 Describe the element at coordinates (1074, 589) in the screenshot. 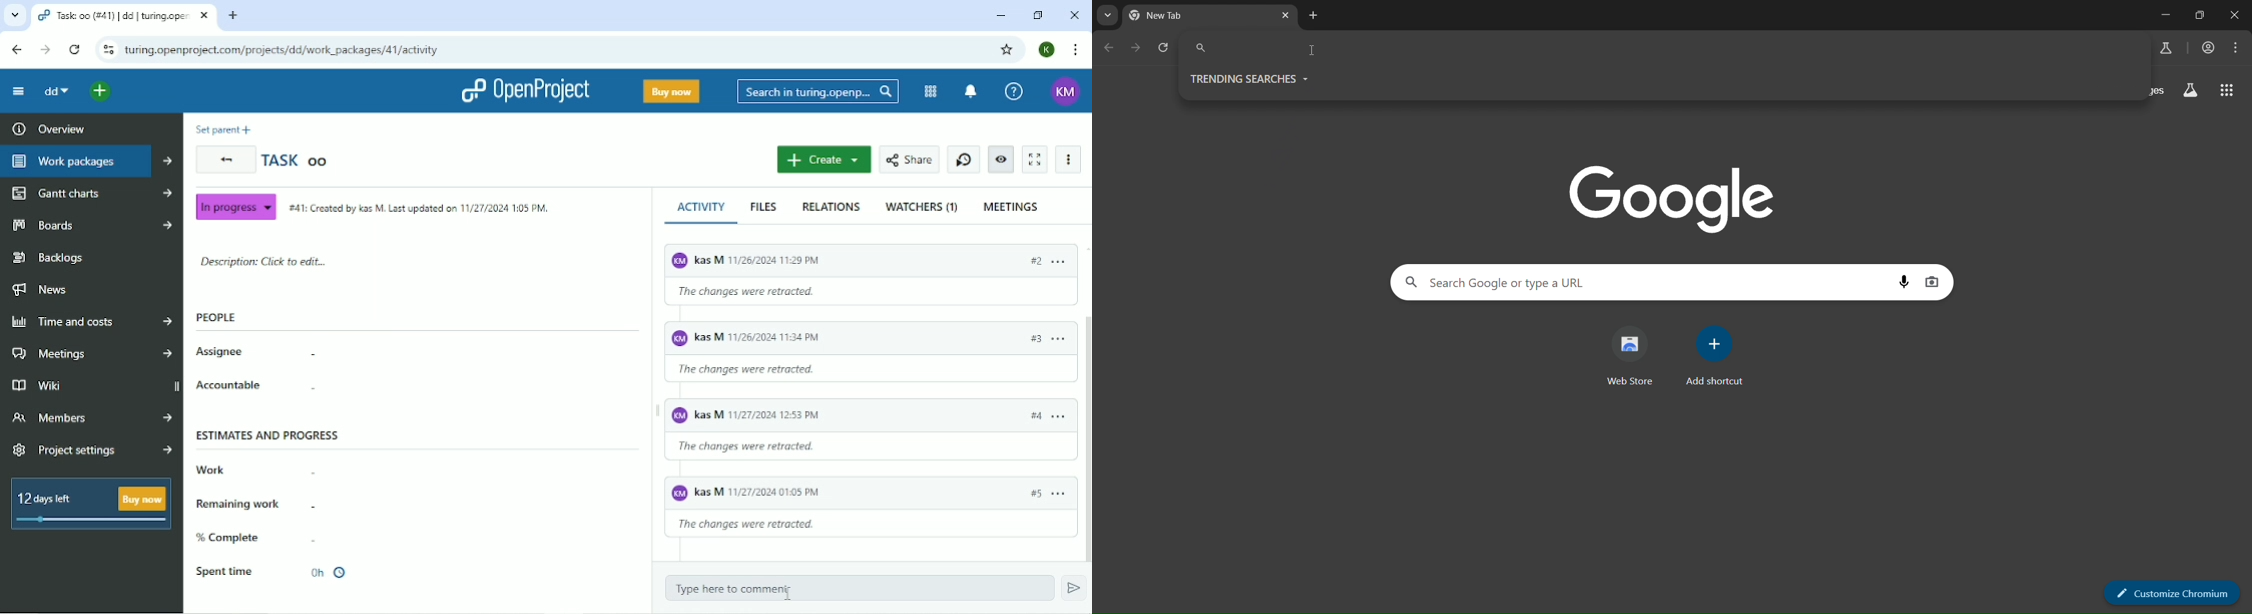

I see `Submit comment` at that location.